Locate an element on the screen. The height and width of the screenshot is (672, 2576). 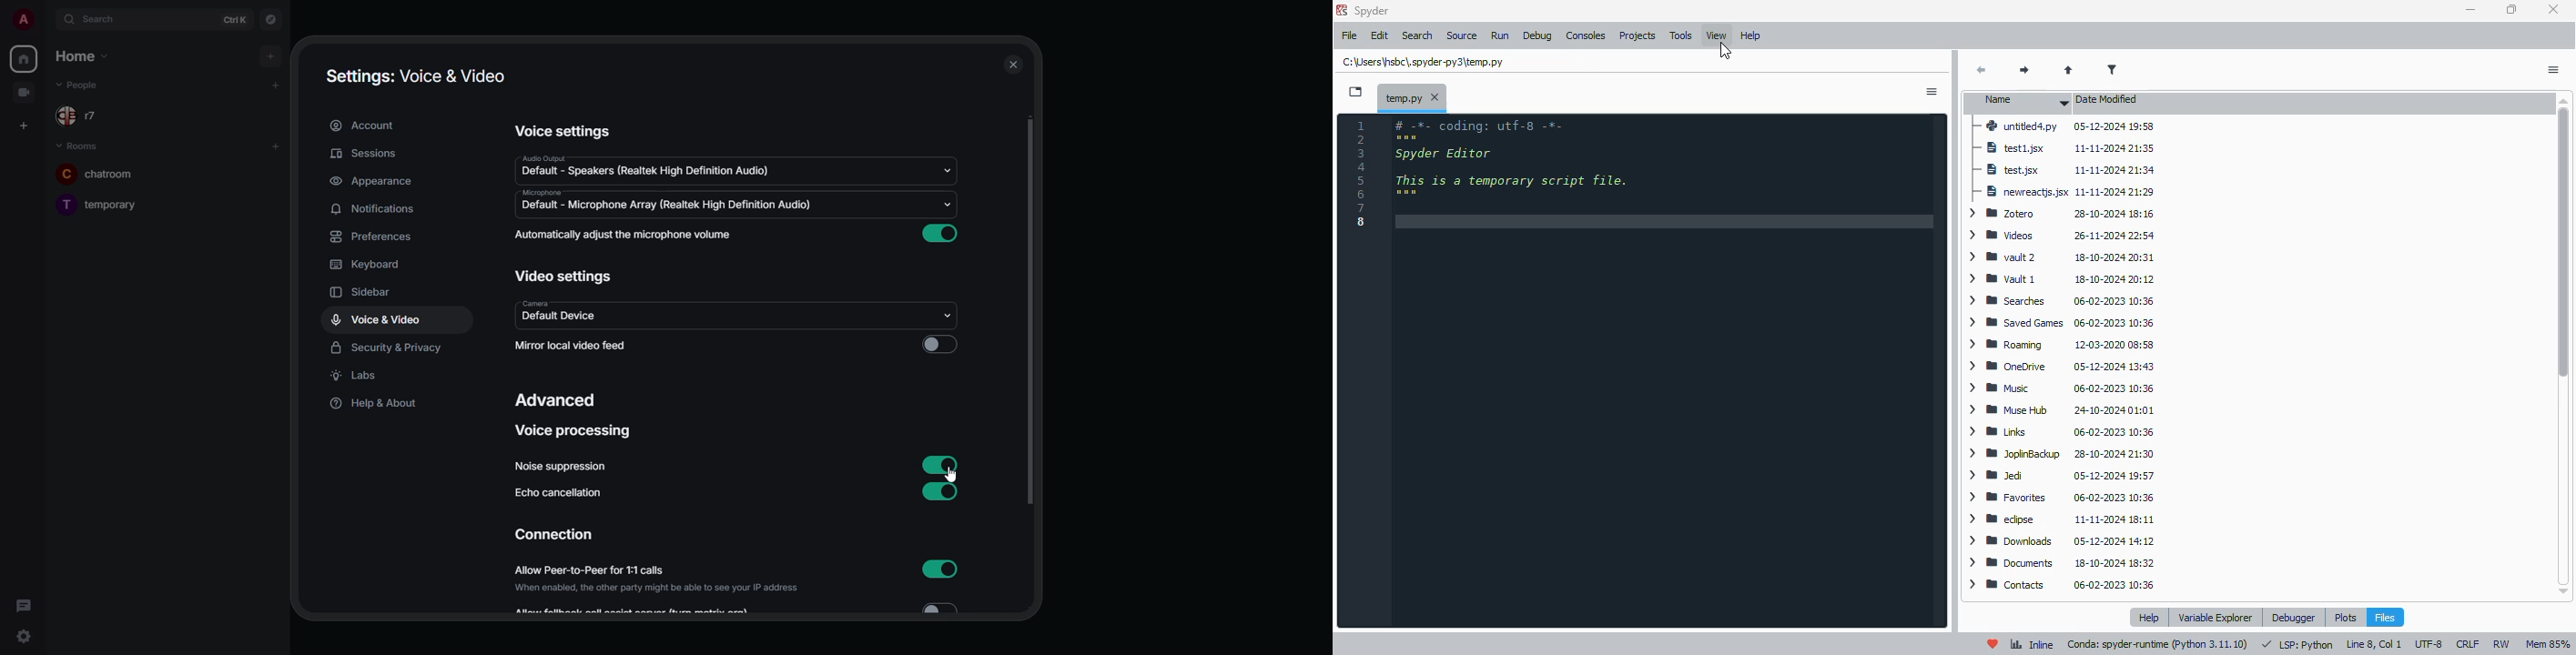
LSP: python is located at coordinates (2298, 644).